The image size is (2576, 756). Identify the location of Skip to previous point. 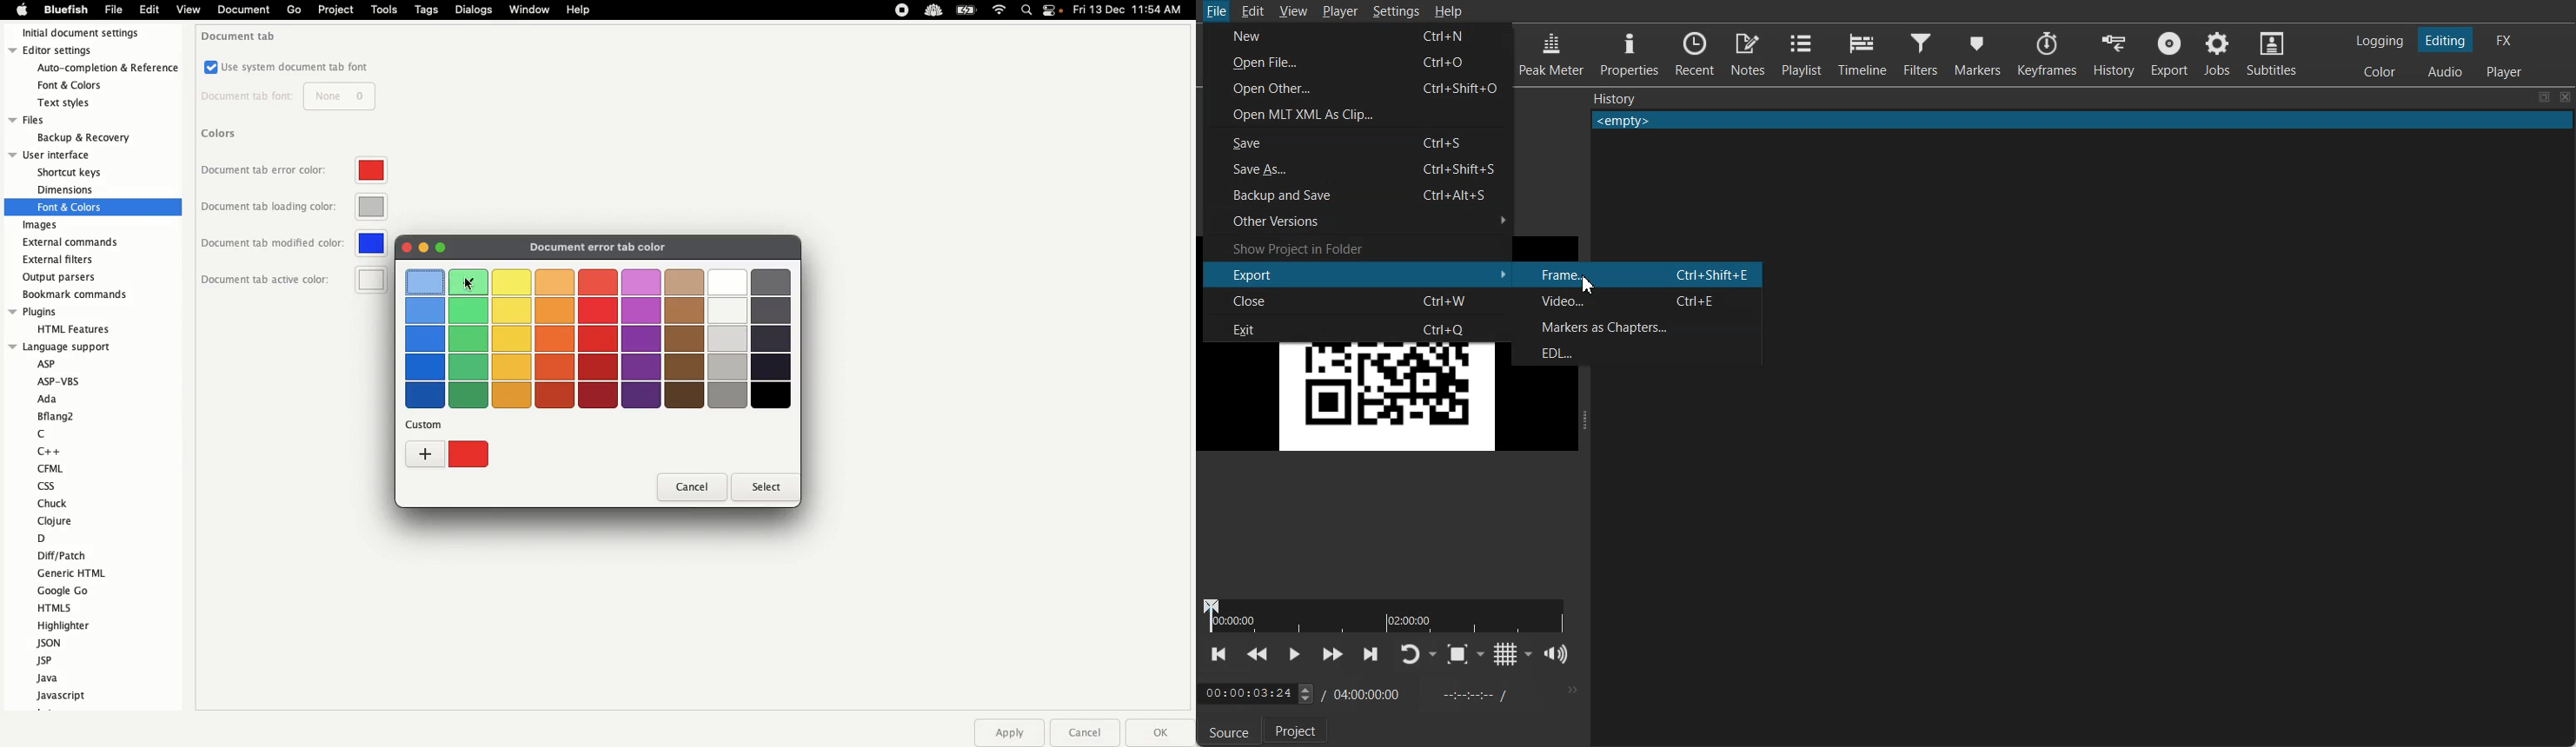
(1220, 654).